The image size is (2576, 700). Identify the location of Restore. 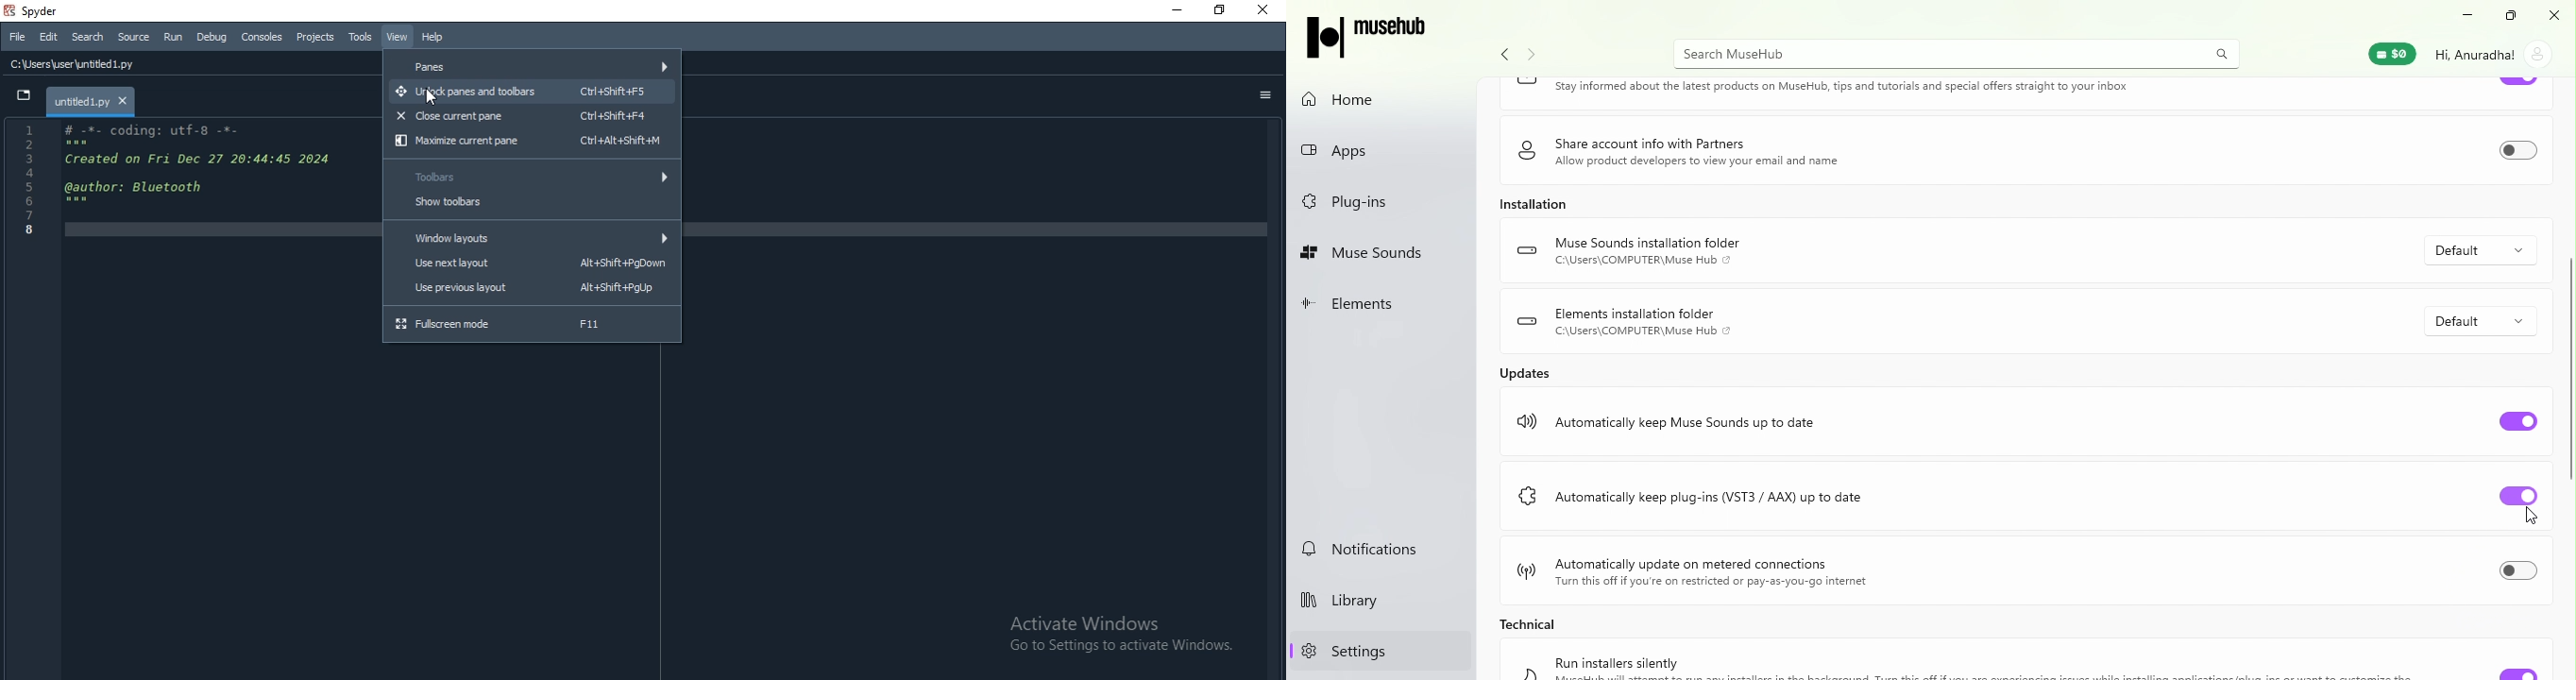
(1219, 9).